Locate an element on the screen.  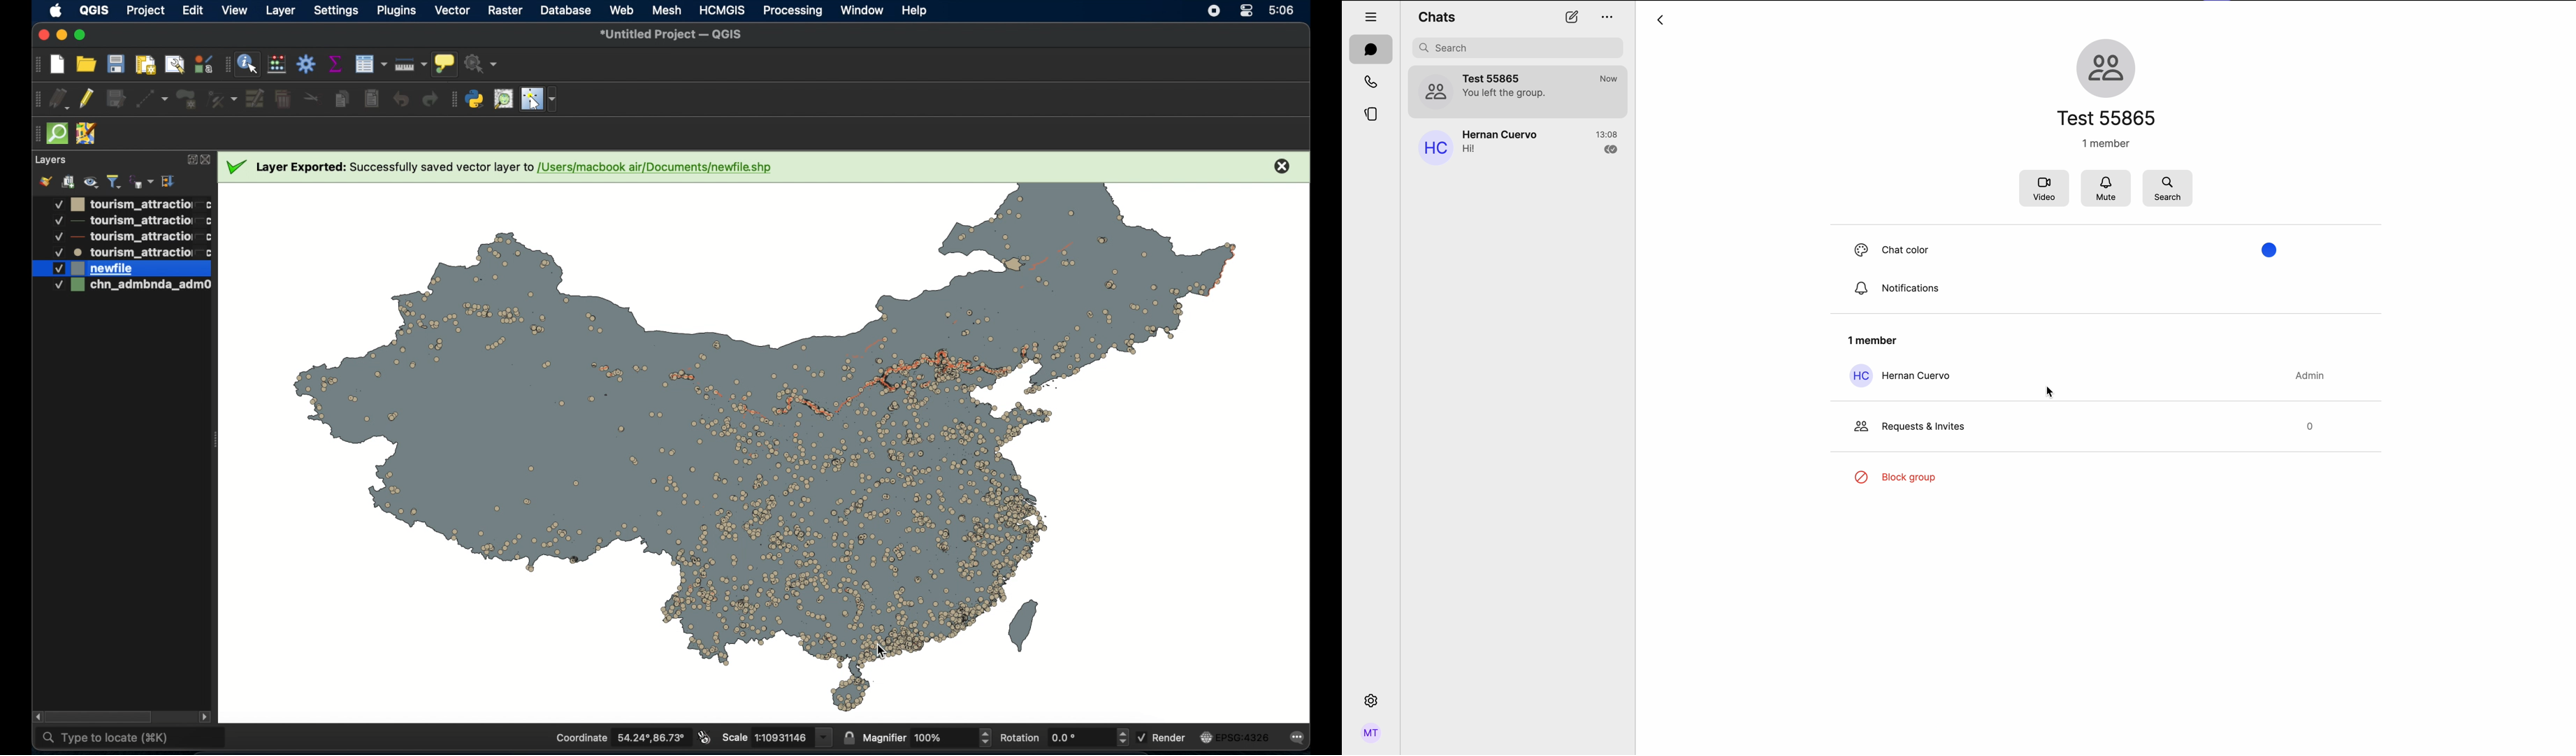
window is located at coordinates (863, 10).